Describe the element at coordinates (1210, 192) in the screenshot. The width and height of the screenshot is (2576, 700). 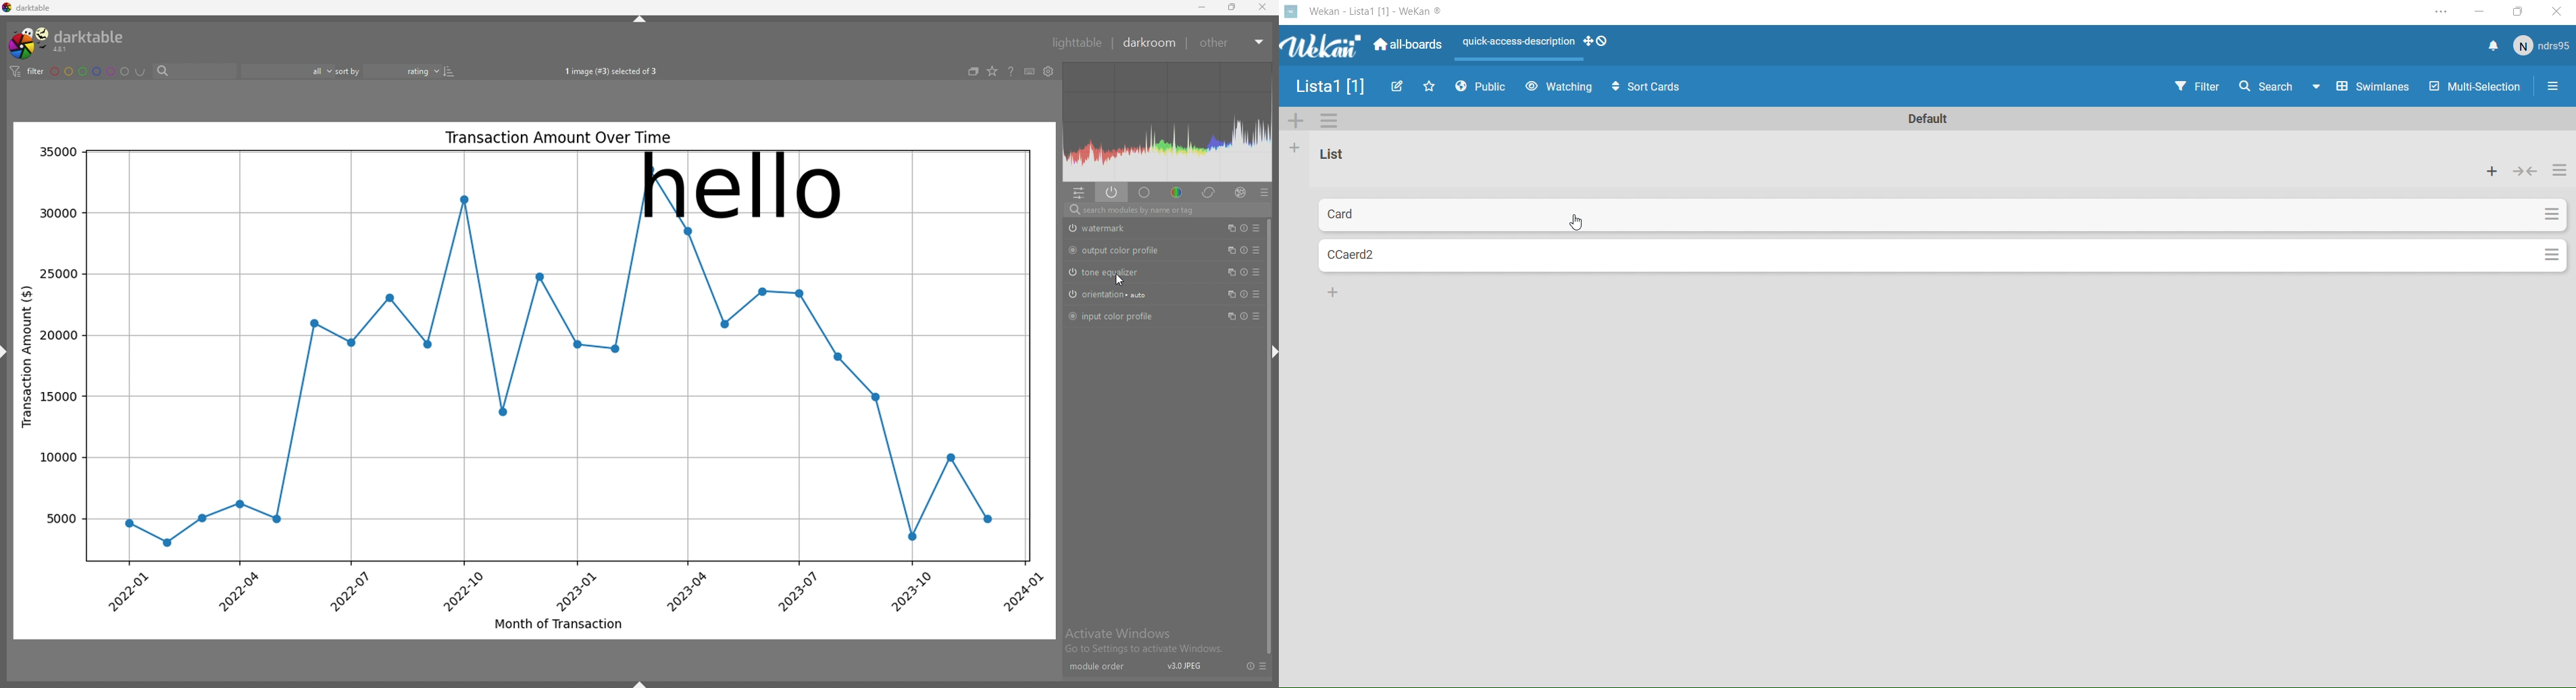
I see `correct` at that location.